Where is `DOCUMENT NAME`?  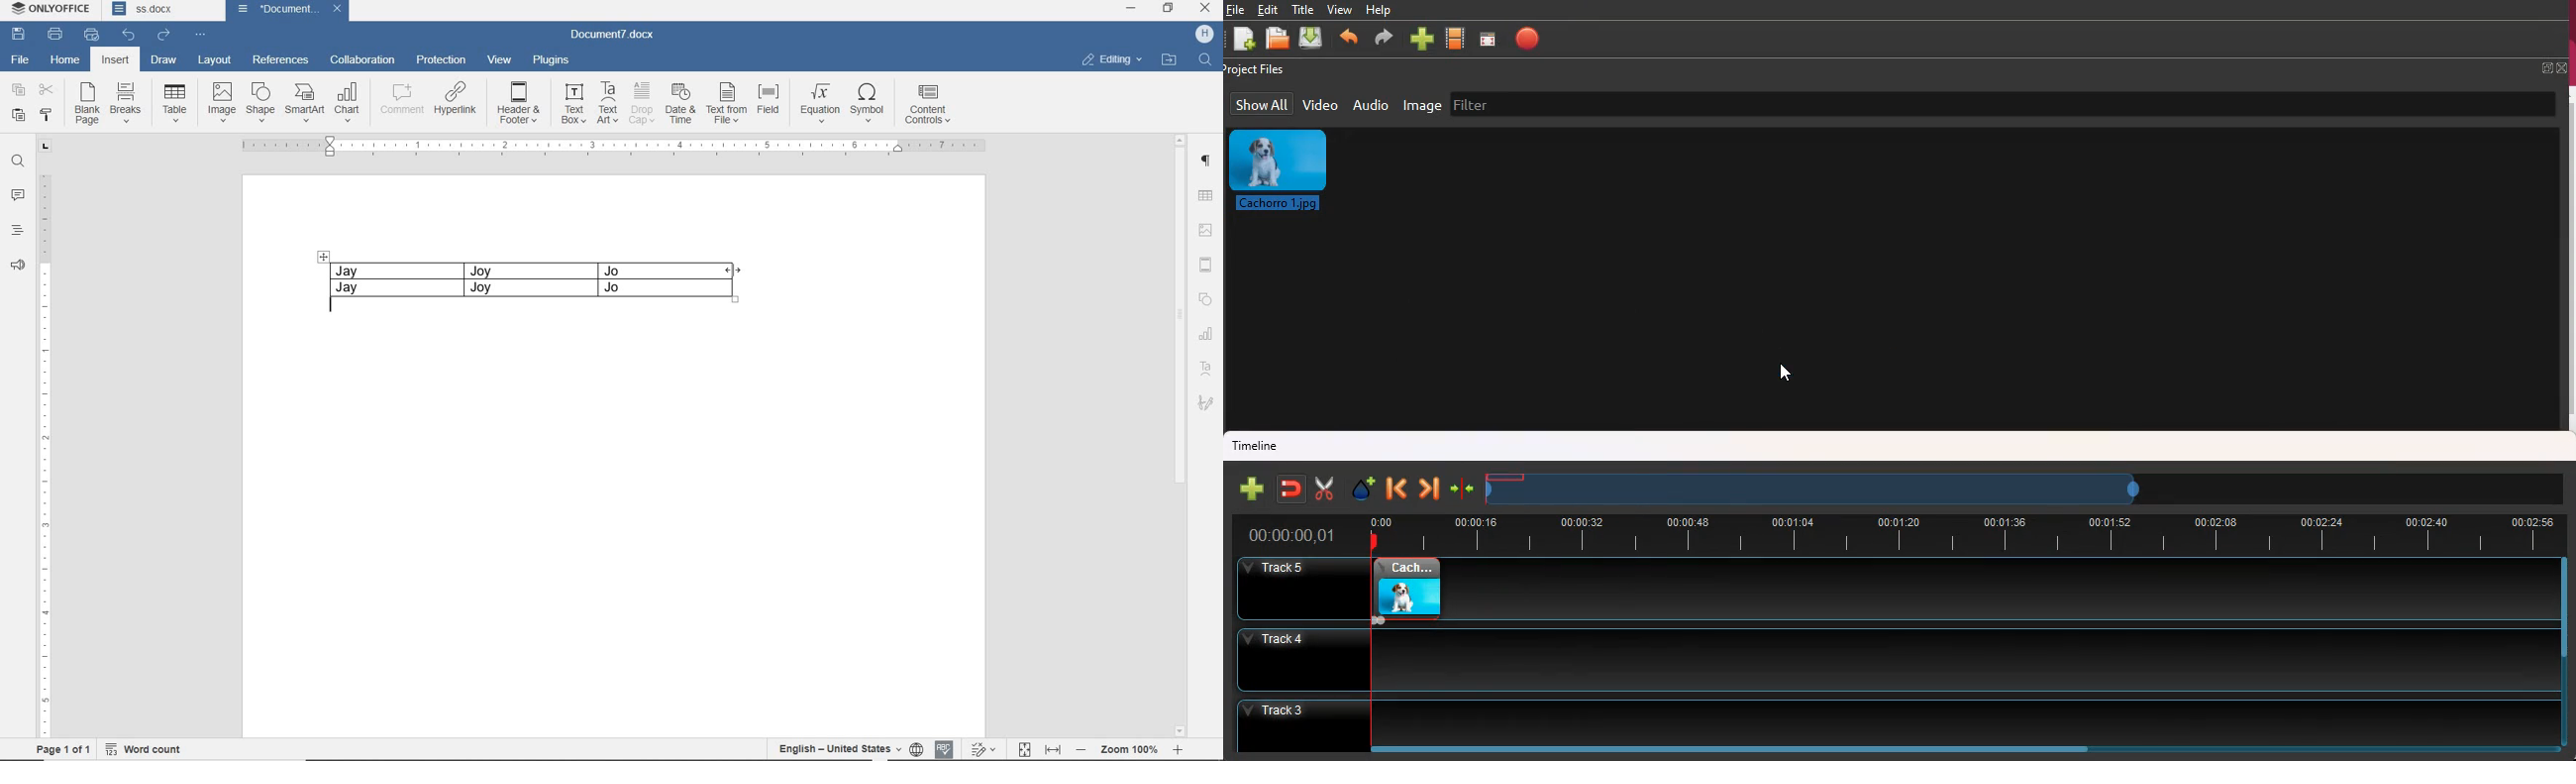 DOCUMENT NAME is located at coordinates (616, 36).